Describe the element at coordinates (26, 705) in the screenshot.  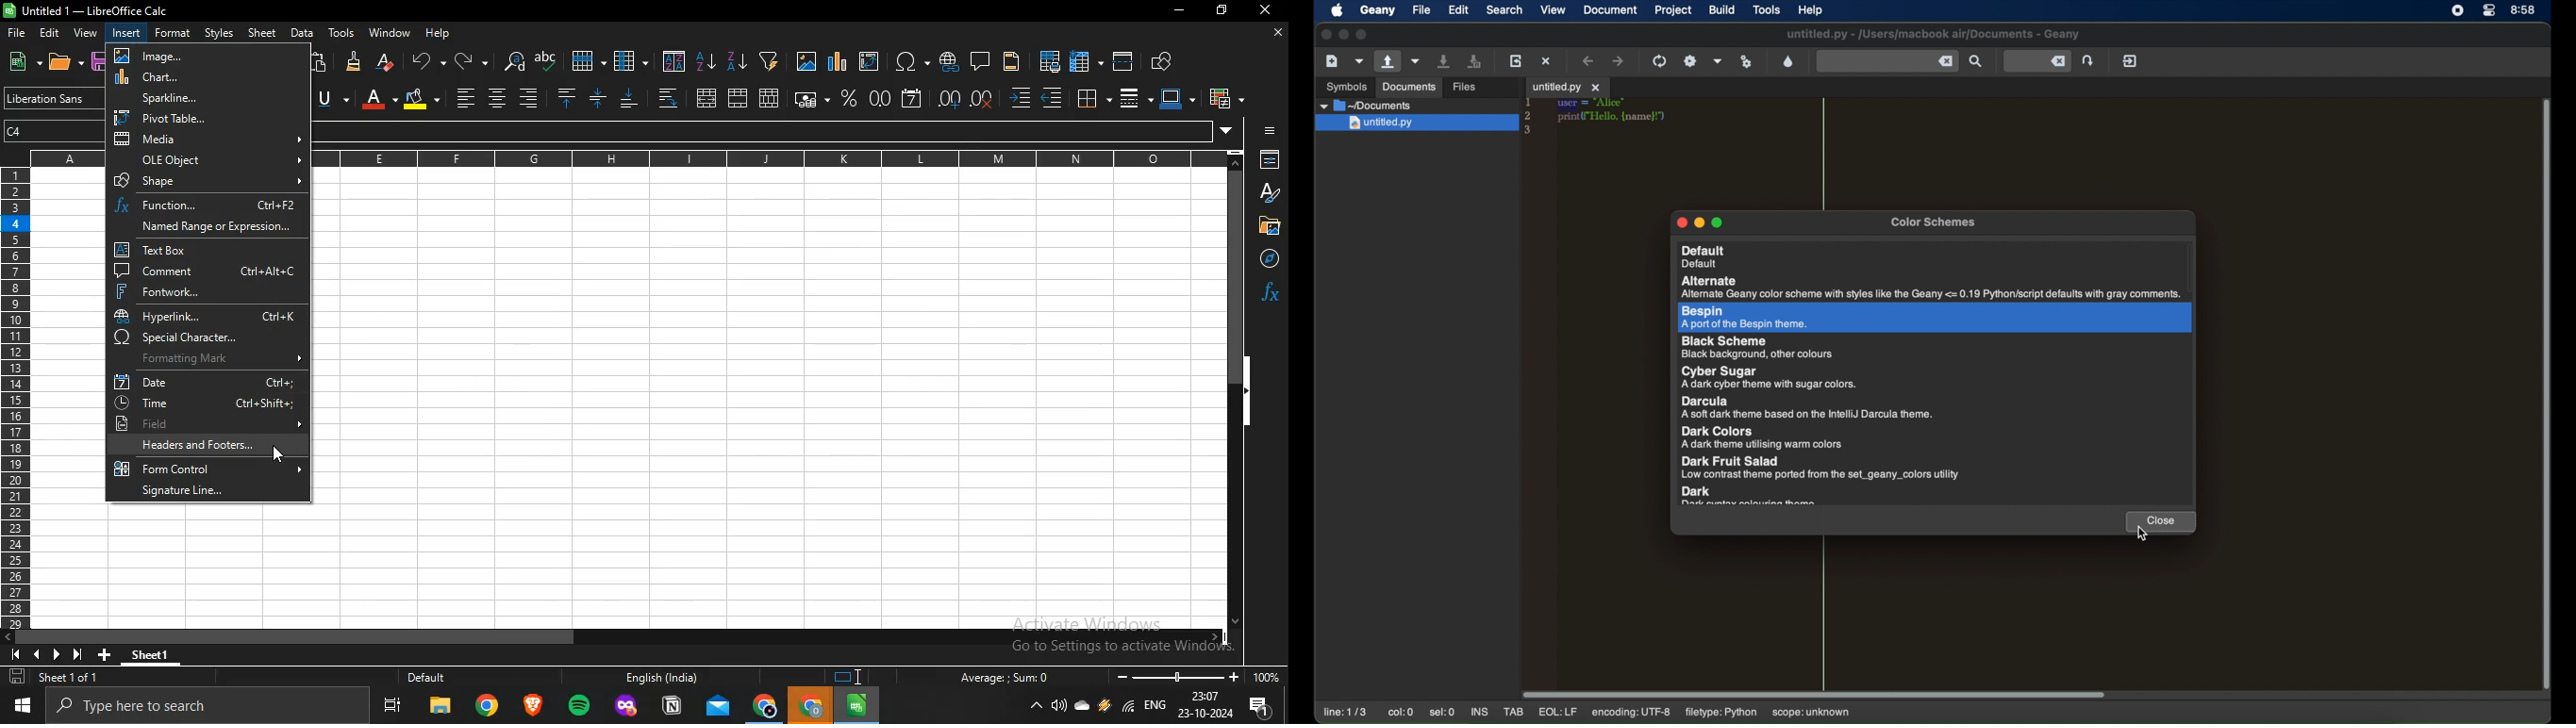
I see `start` at that location.